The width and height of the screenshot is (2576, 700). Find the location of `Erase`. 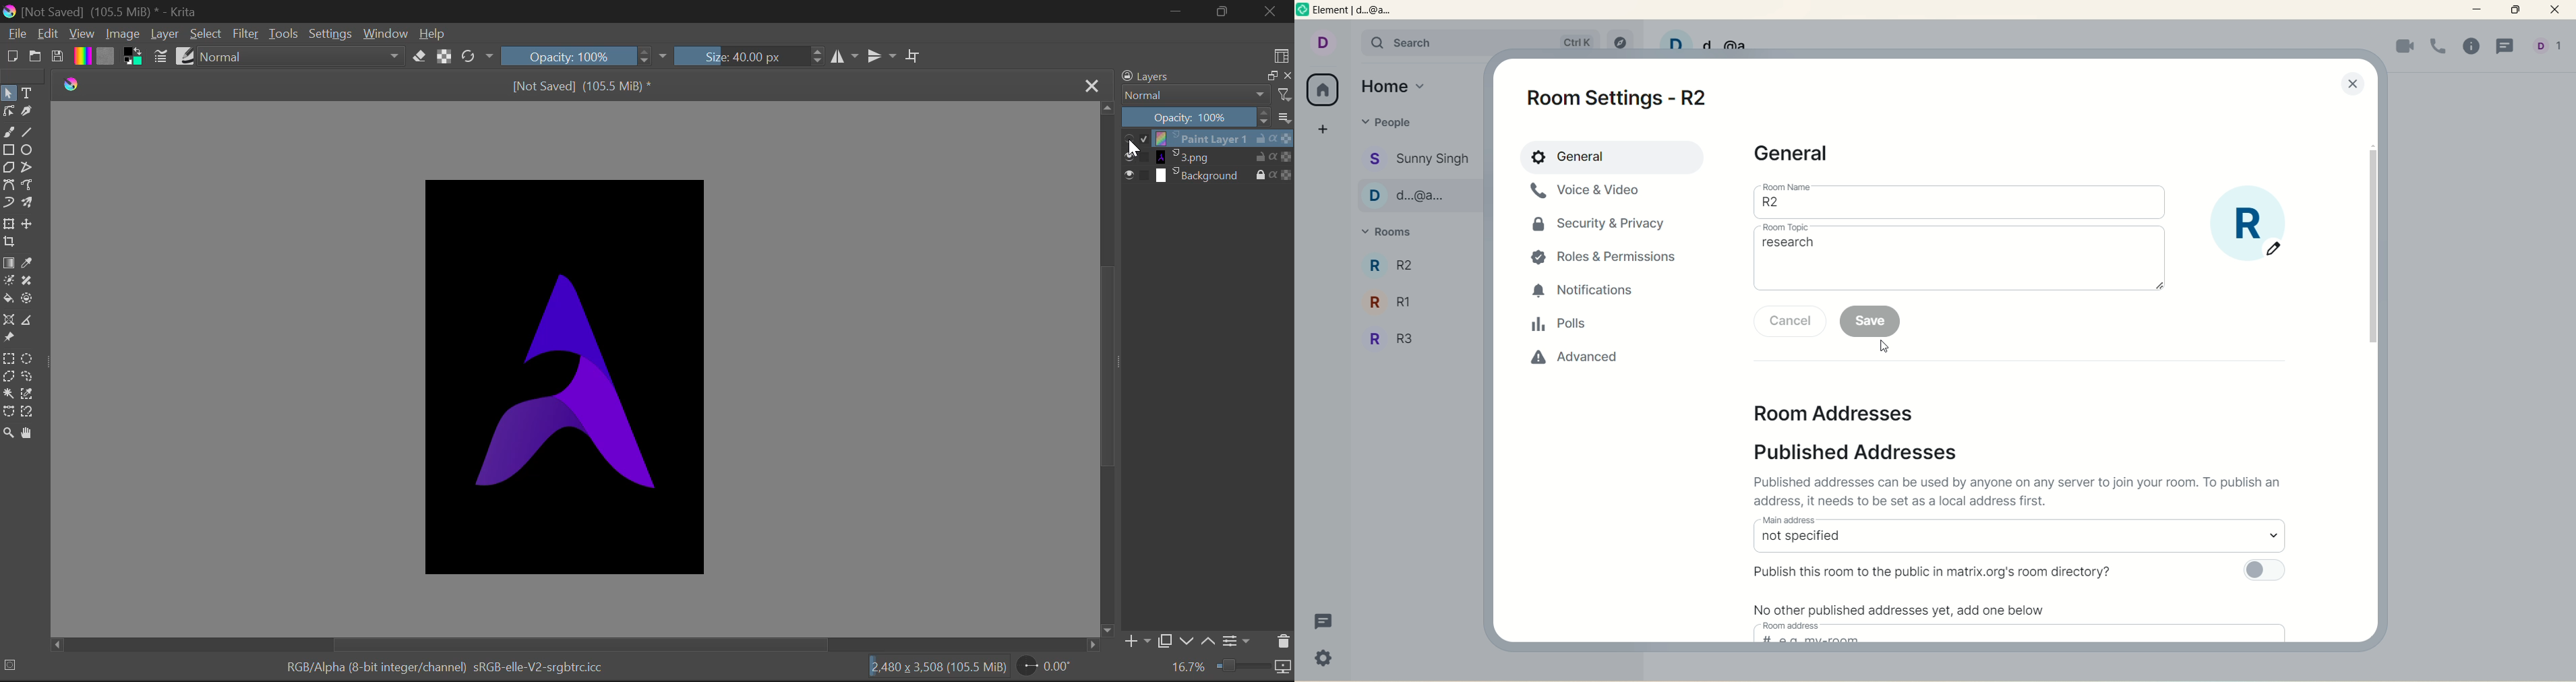

Erase is located at coordinates (421, 59).